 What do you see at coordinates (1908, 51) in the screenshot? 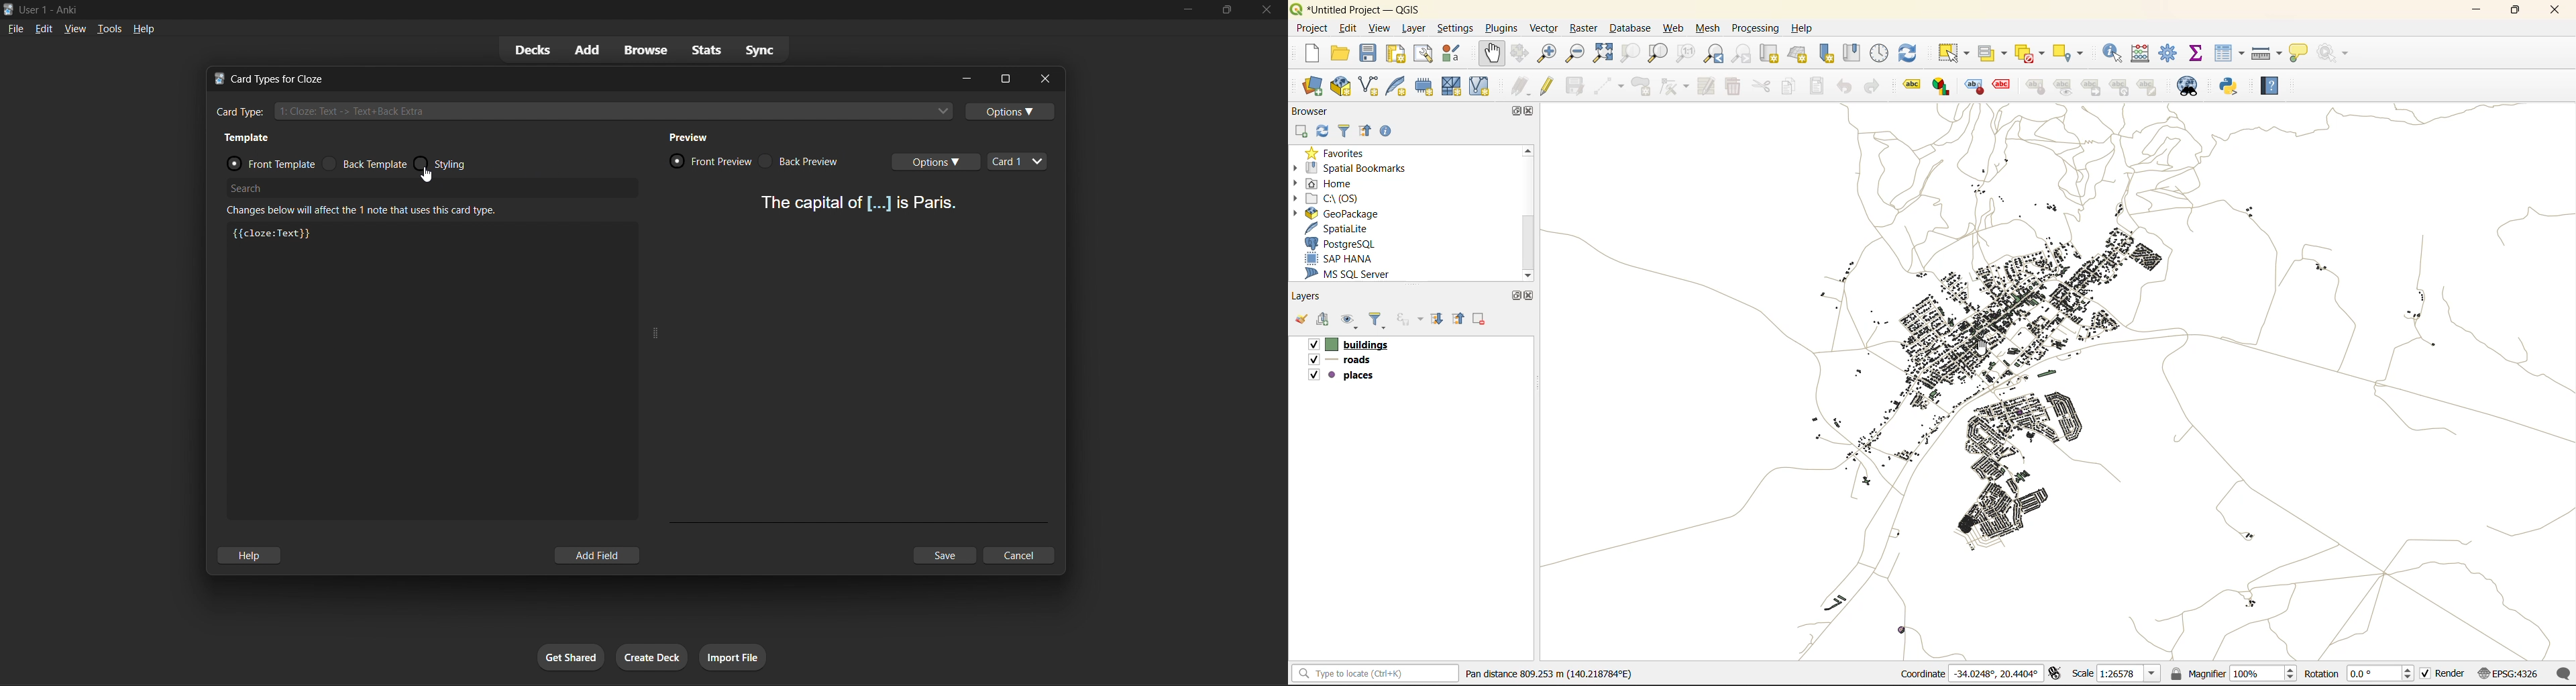
I see `refresh` at bounding box center [1908, 51].